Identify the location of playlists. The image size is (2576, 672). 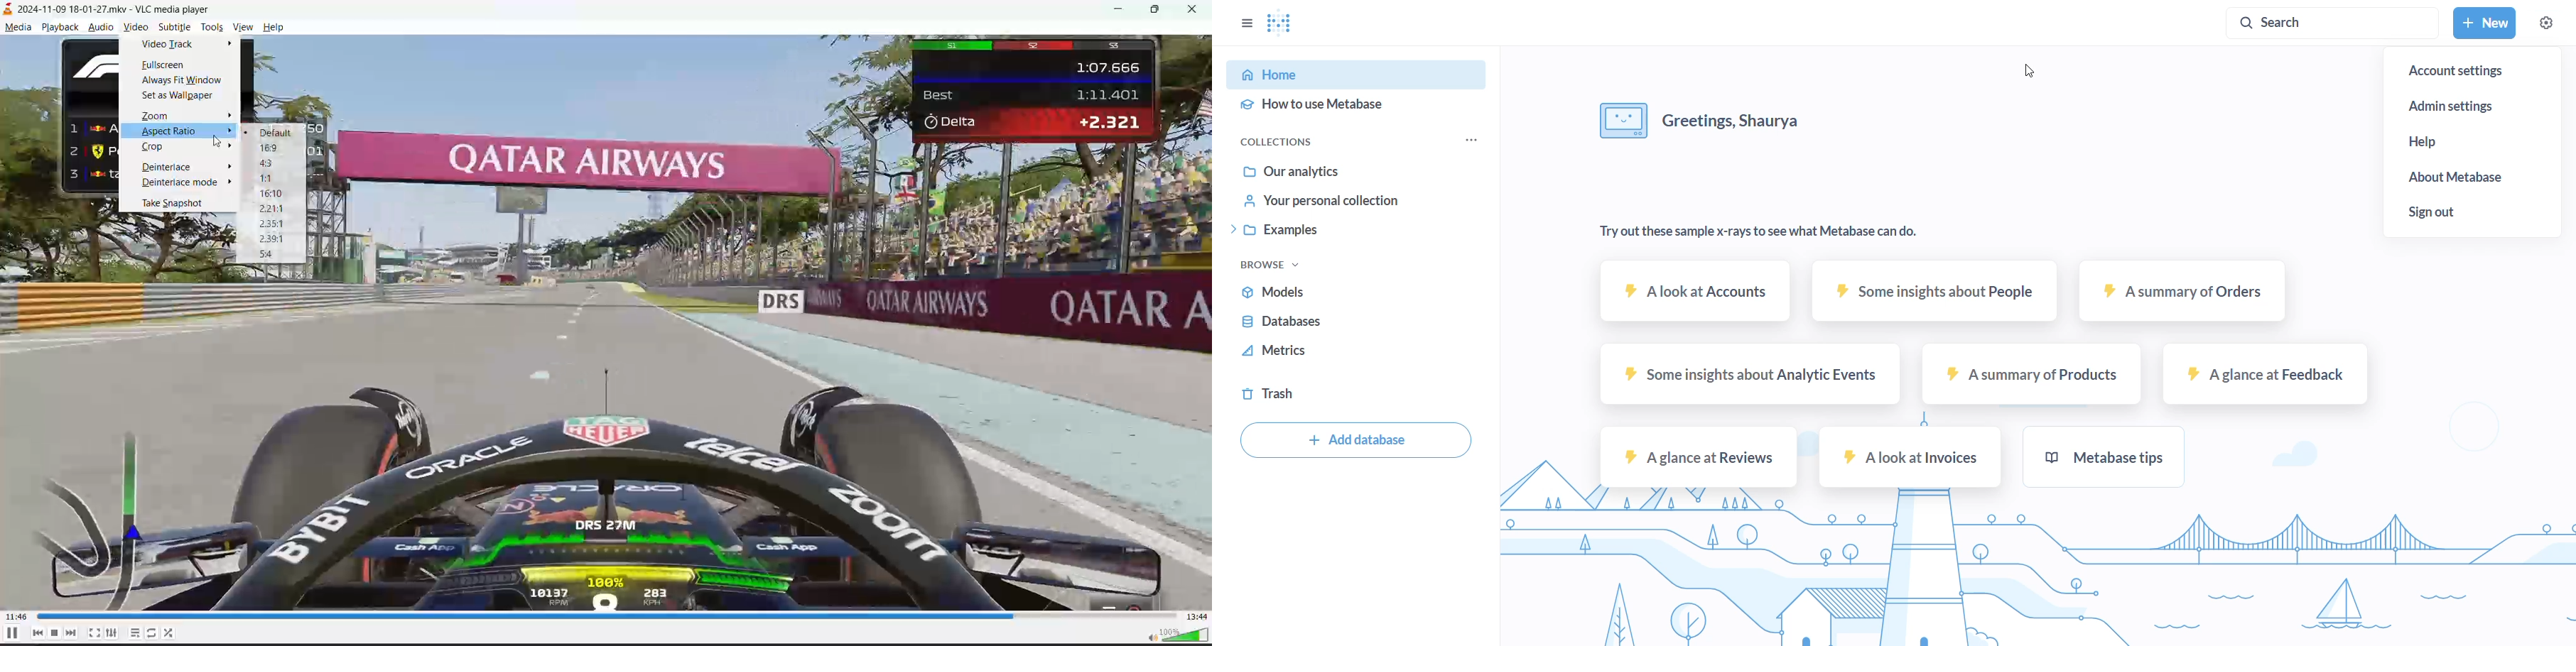
(136, 631).